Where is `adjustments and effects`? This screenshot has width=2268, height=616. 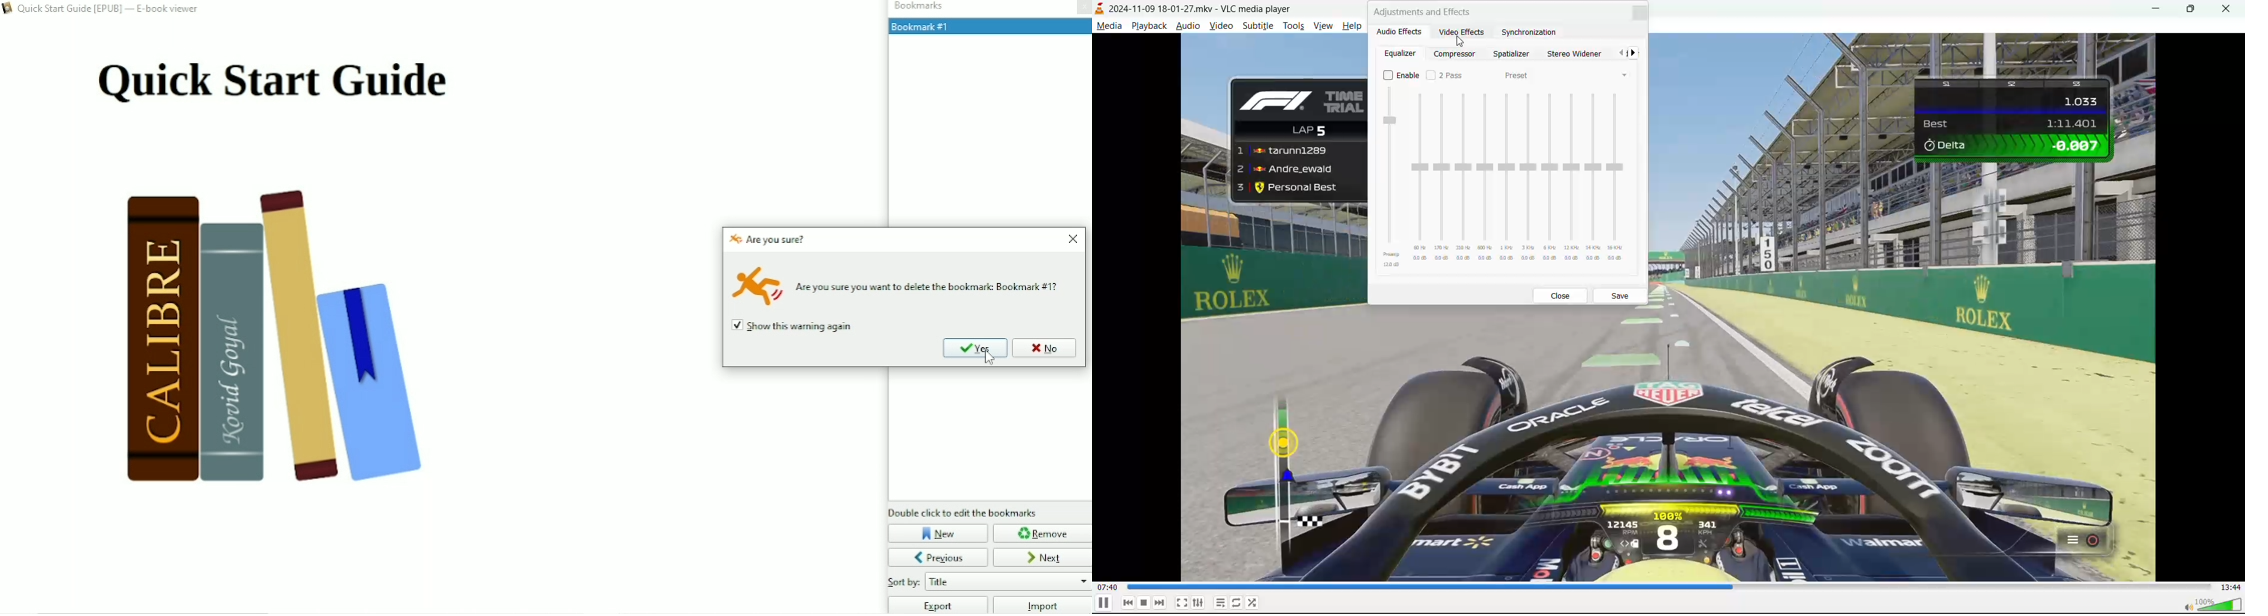
adjustments and effects is located at coordinates (1425, 11).